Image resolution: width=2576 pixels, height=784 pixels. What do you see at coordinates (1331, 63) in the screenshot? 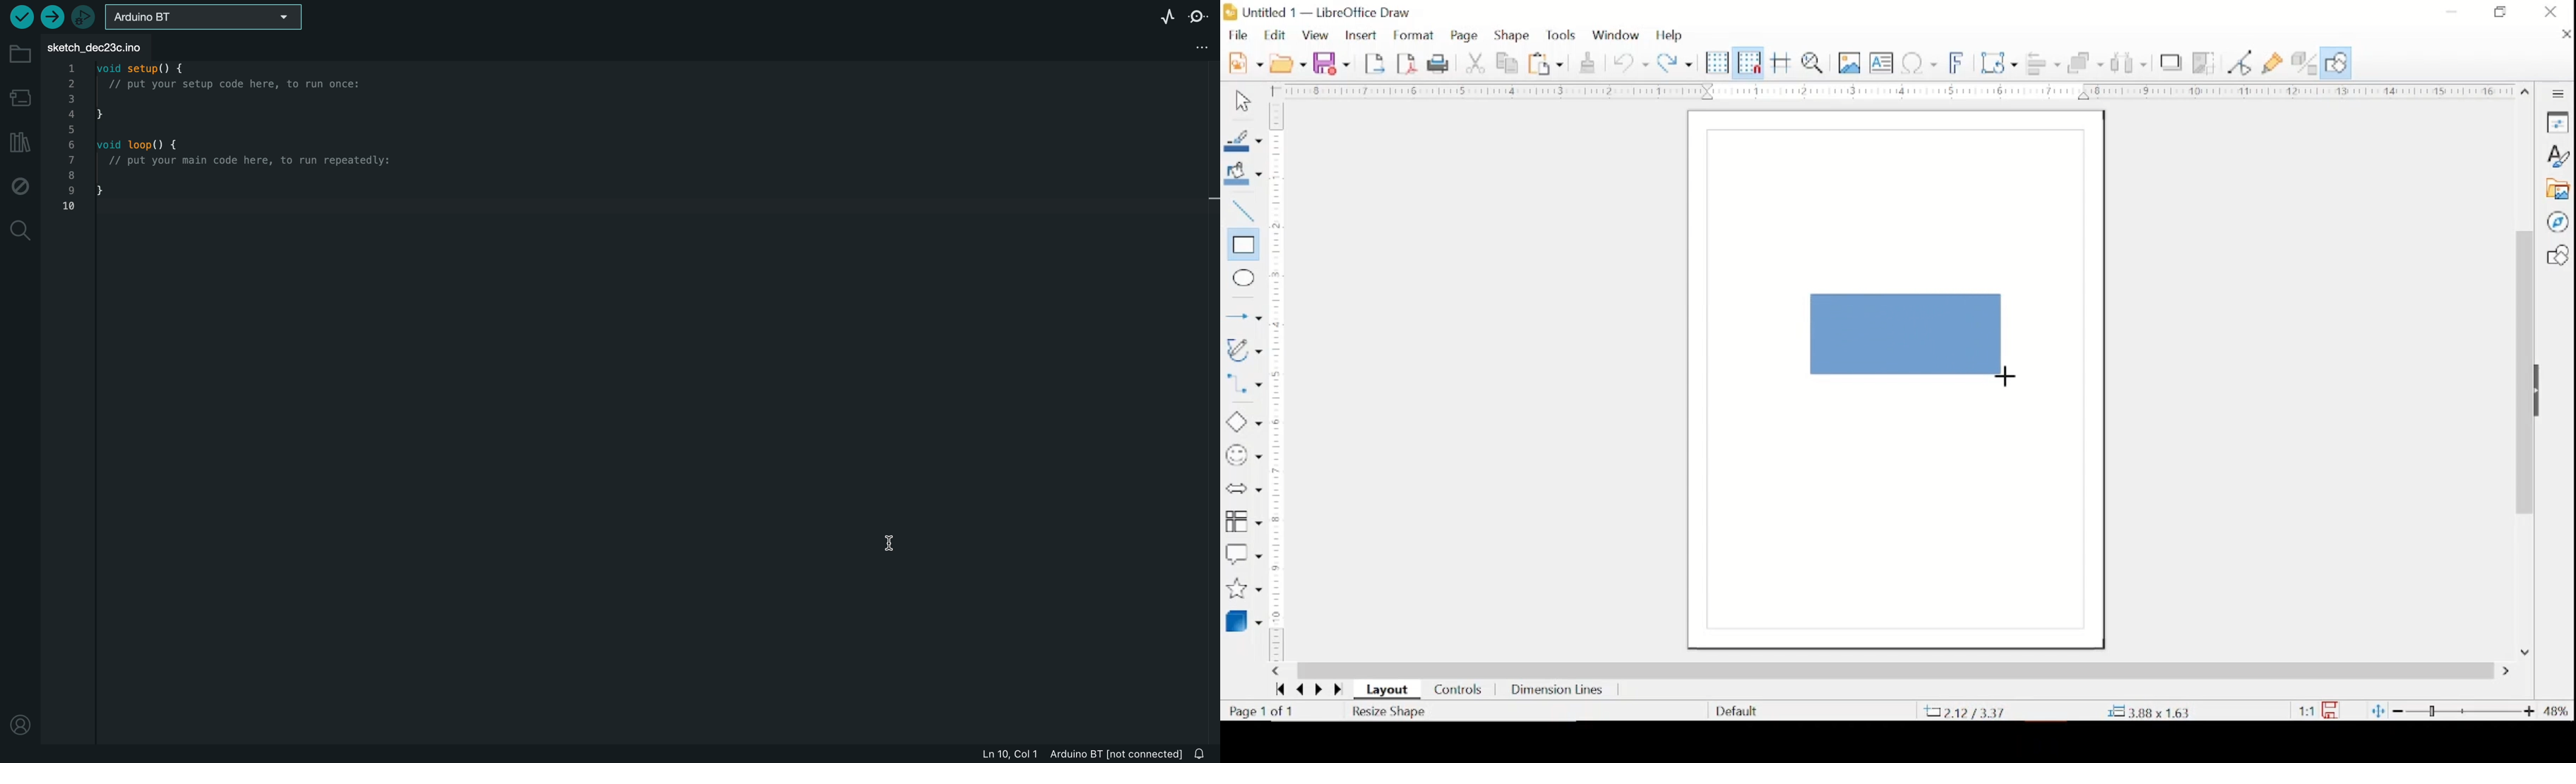
I see `save` at bounding box center [1331, 63].